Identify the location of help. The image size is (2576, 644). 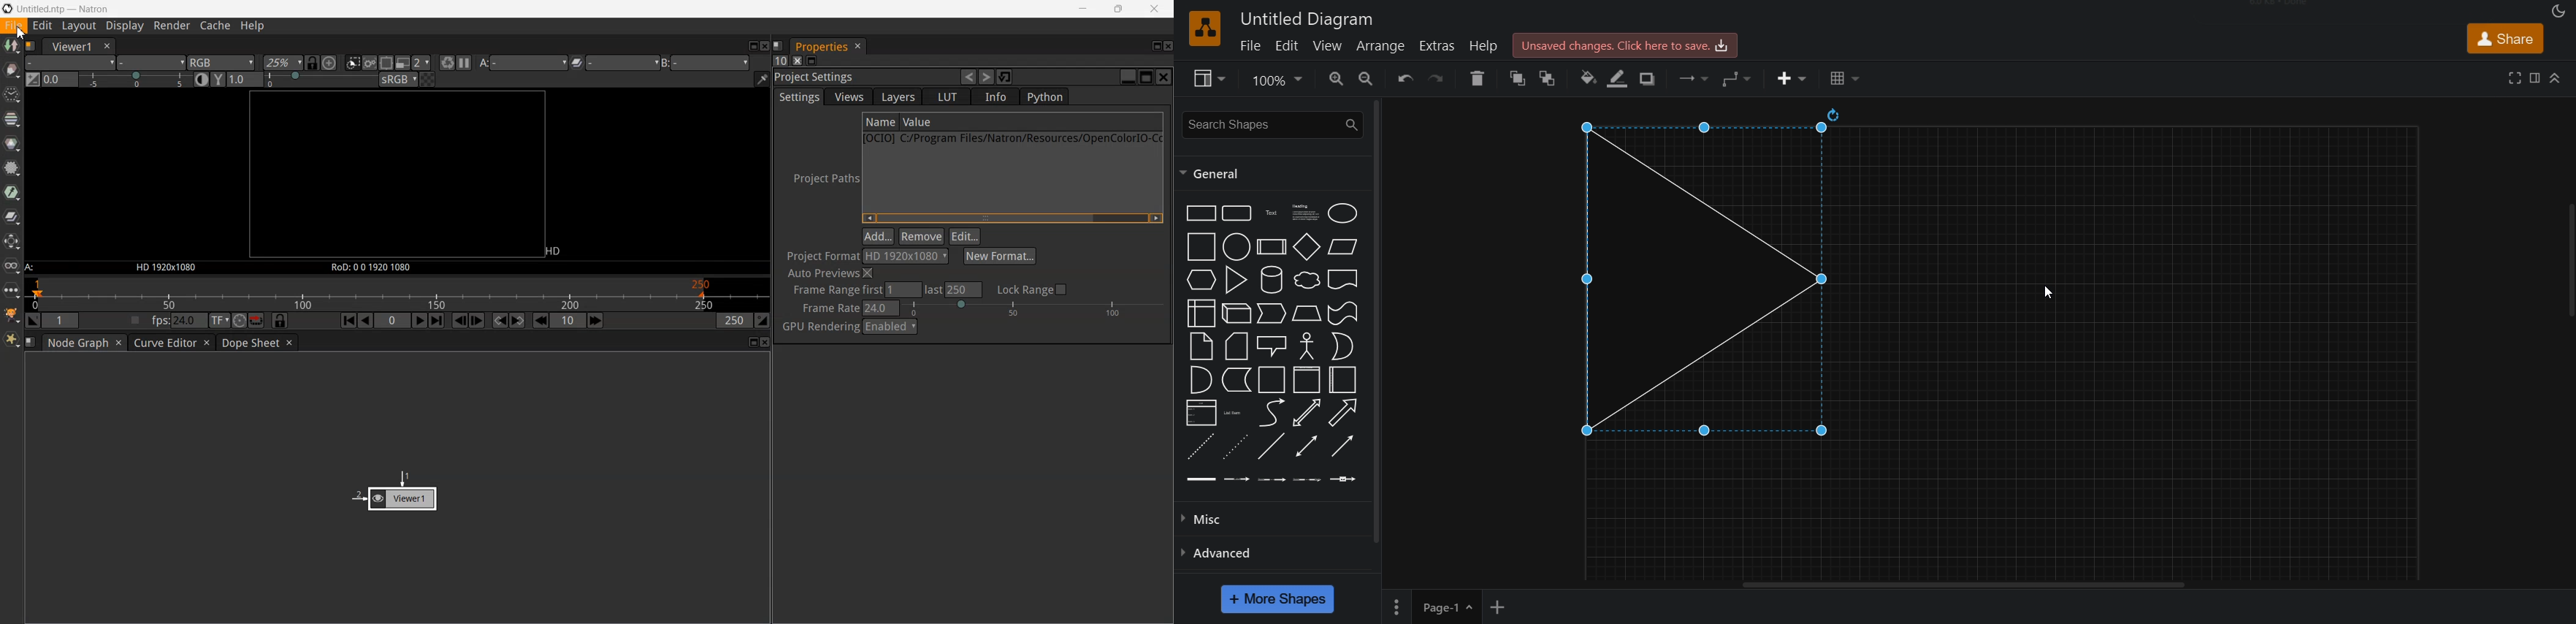
(1491, 47).